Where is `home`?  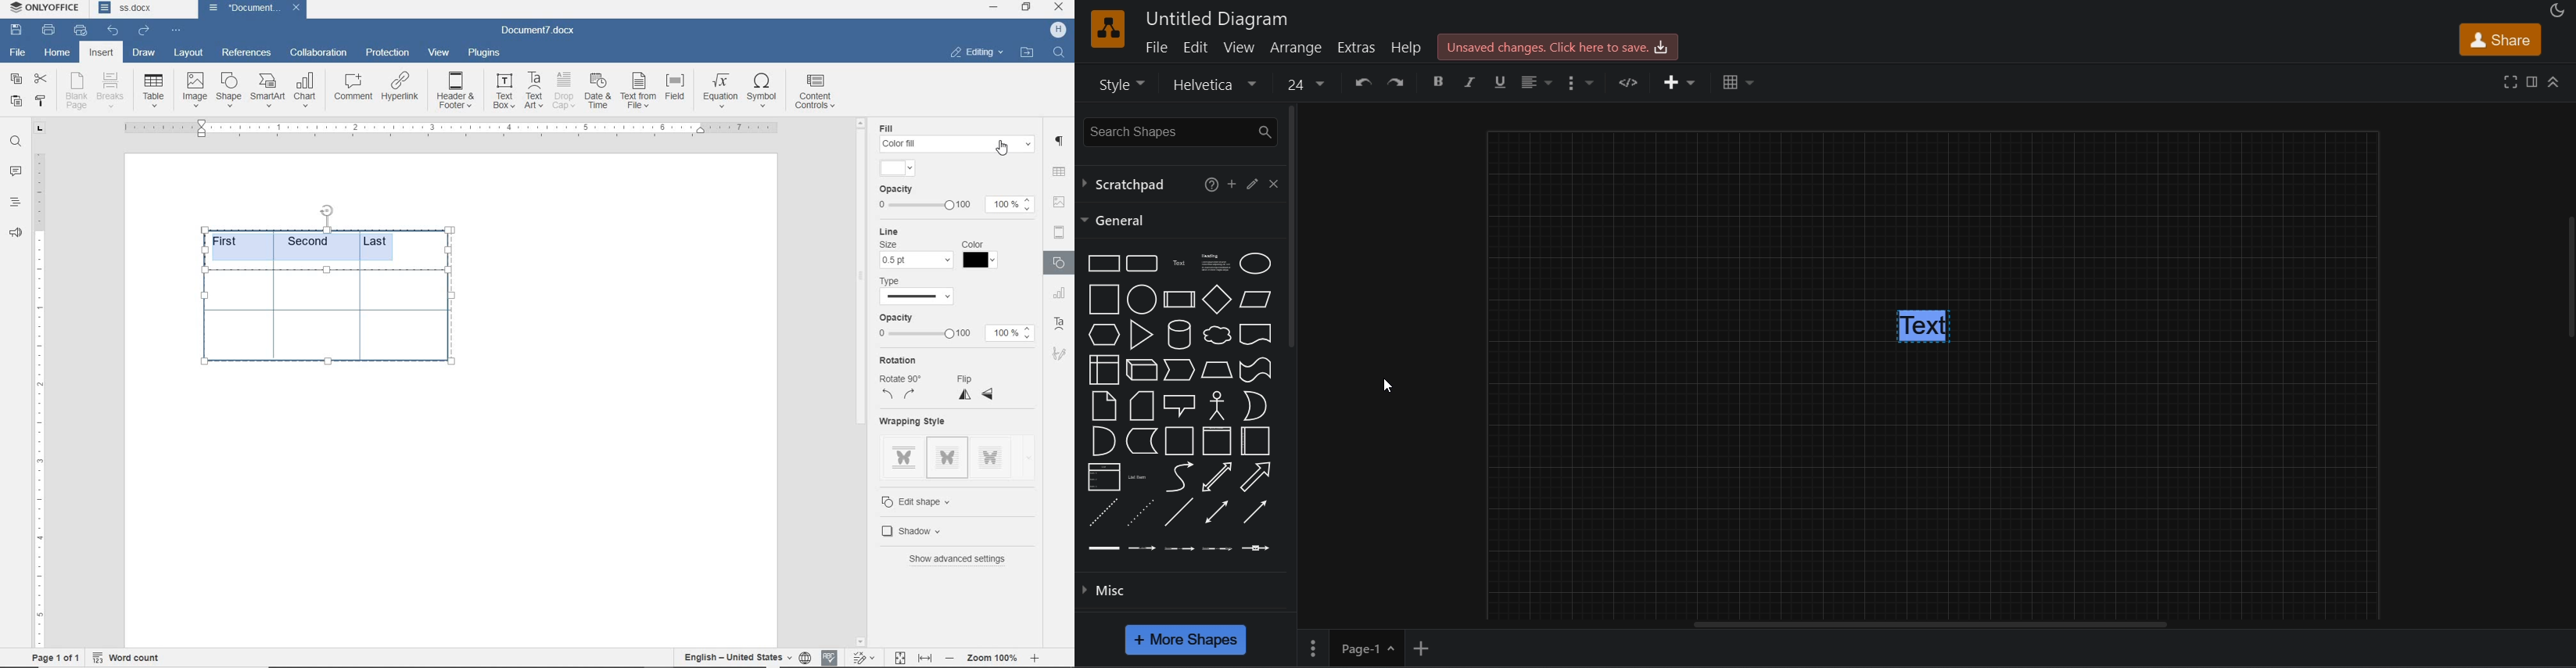
home is located at coordinates (58, 54).